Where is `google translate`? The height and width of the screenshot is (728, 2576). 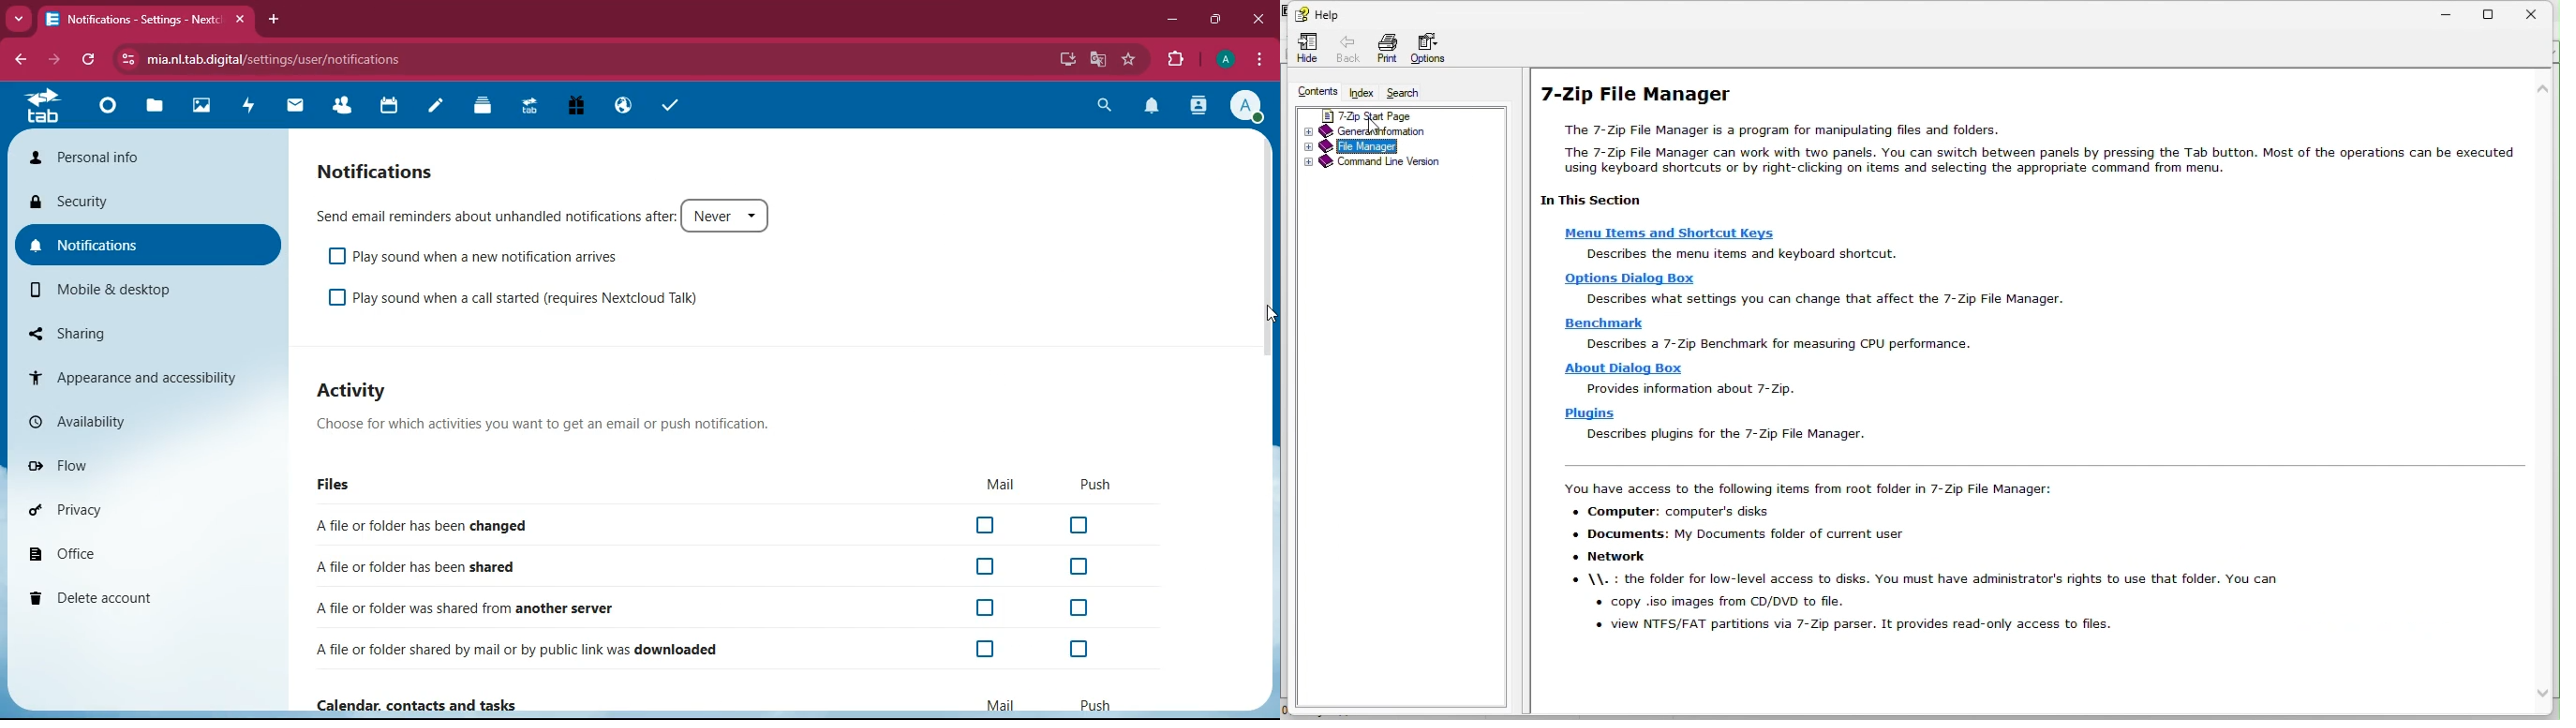 google translate is located at coordinates (1097, 60).